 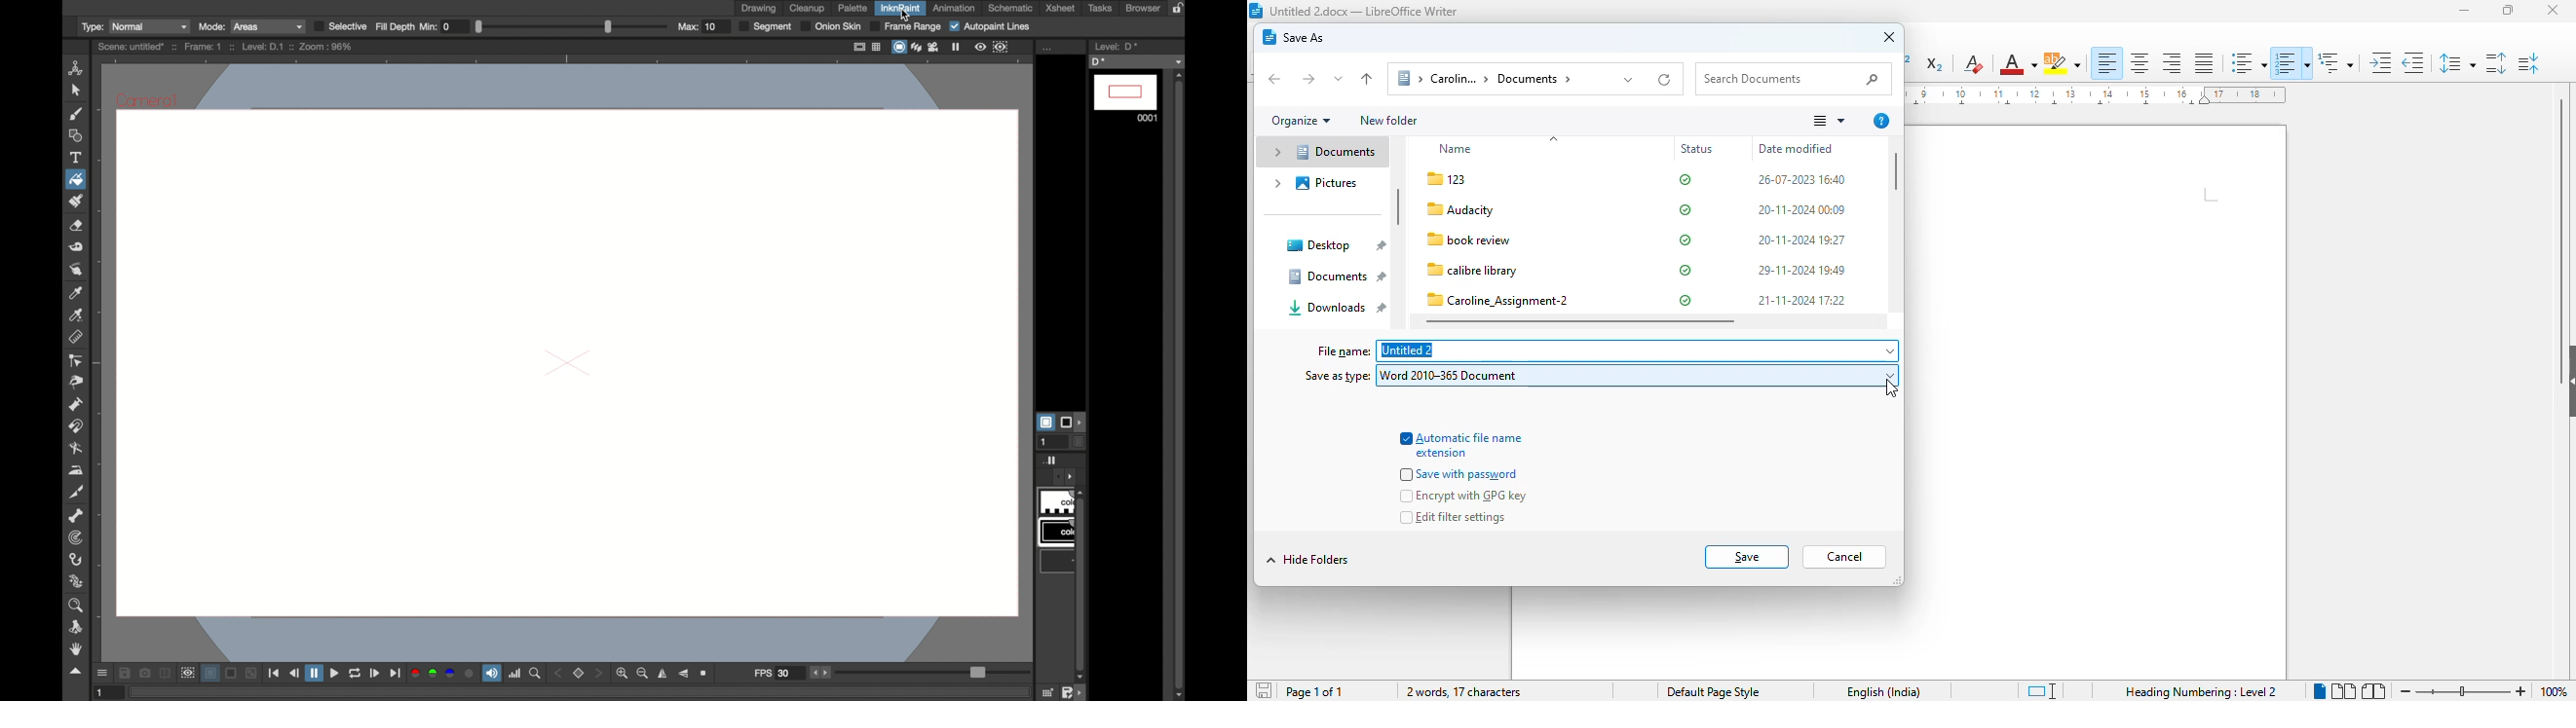 I want to click on hook tool, so click(x=75, y=560).